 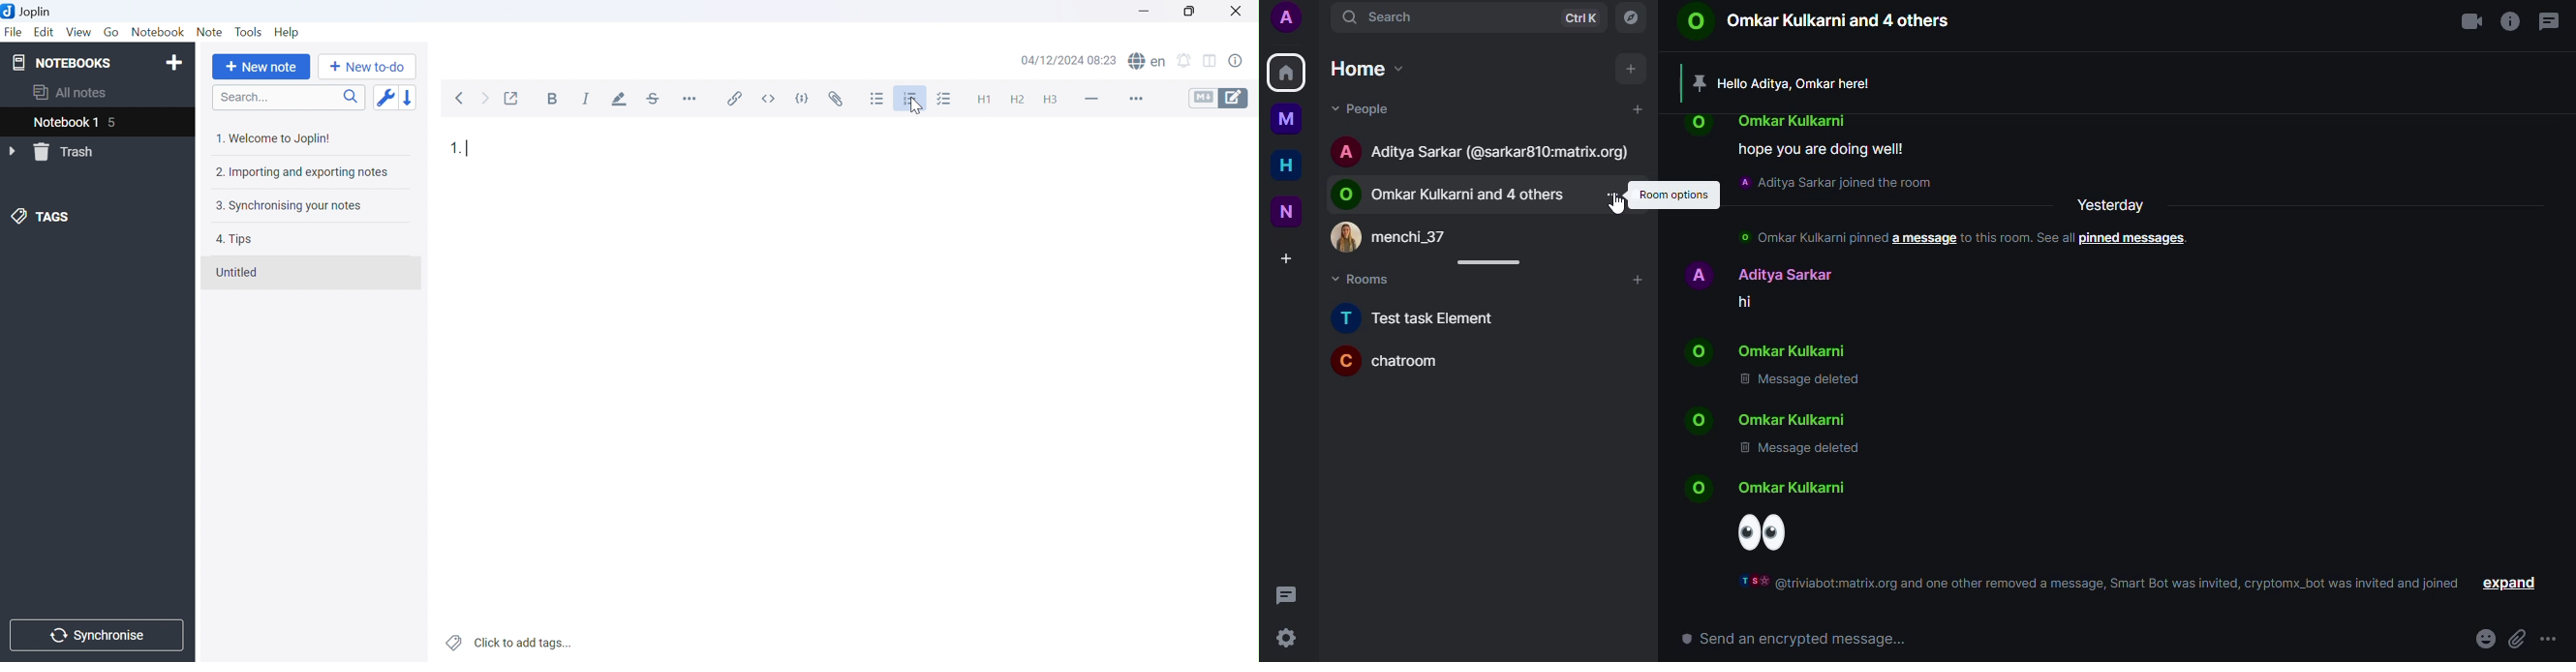 What do you see at coordinates (1817, 23) in the screenshot?
I see `O Omkar Kulkarni and 4 others` at bounding box center [1817, 23].